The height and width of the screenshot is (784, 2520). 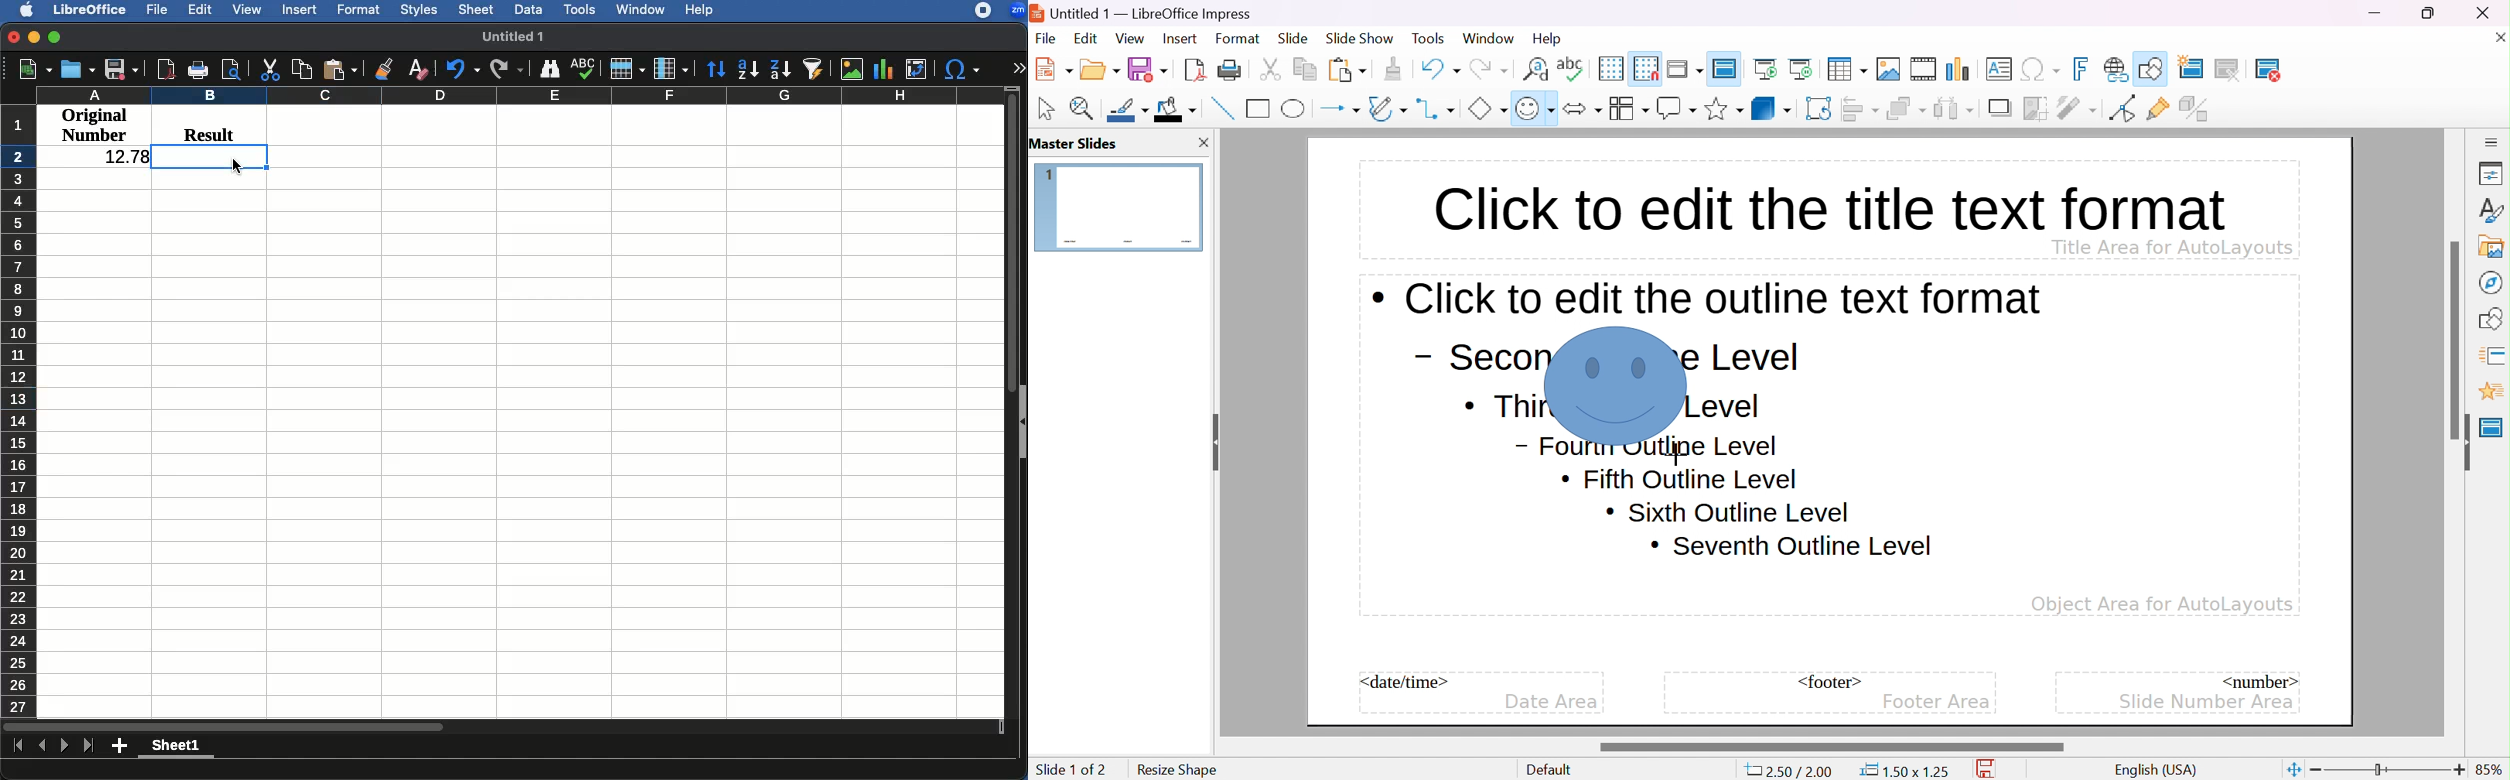 I want to click on Result, so click(x=202, y=132).